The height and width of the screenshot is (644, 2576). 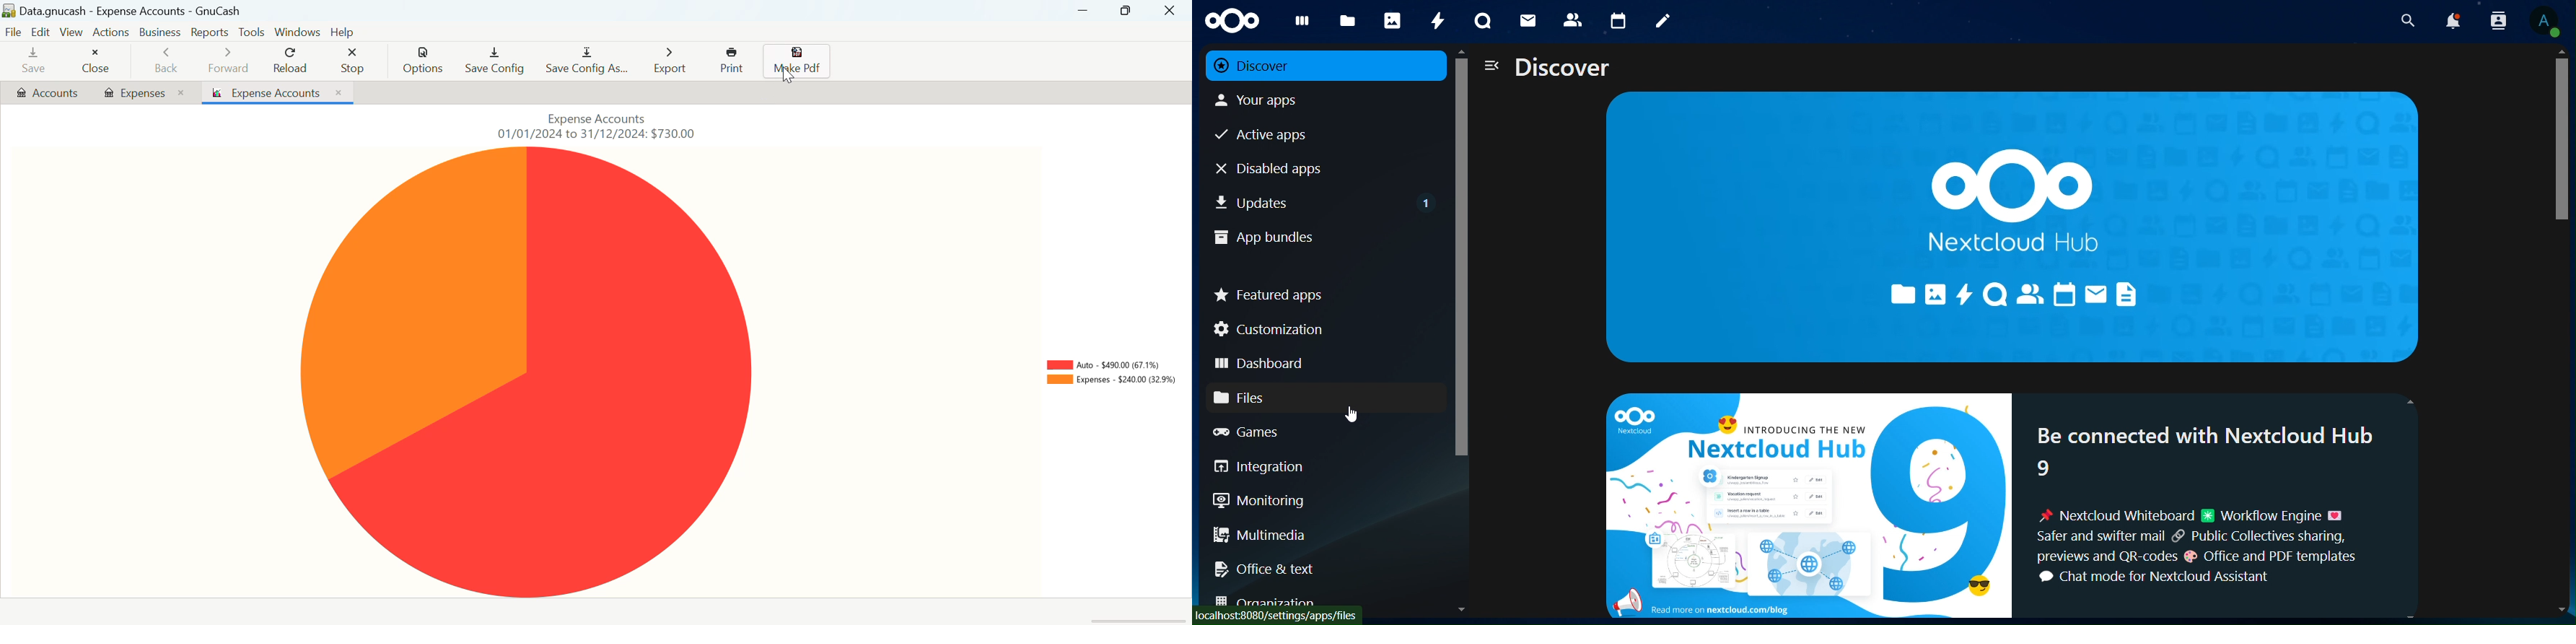 What do you see at coordinates (2406, 21) in the screenshot?
I see `search` at bounding box center [2406, 21].